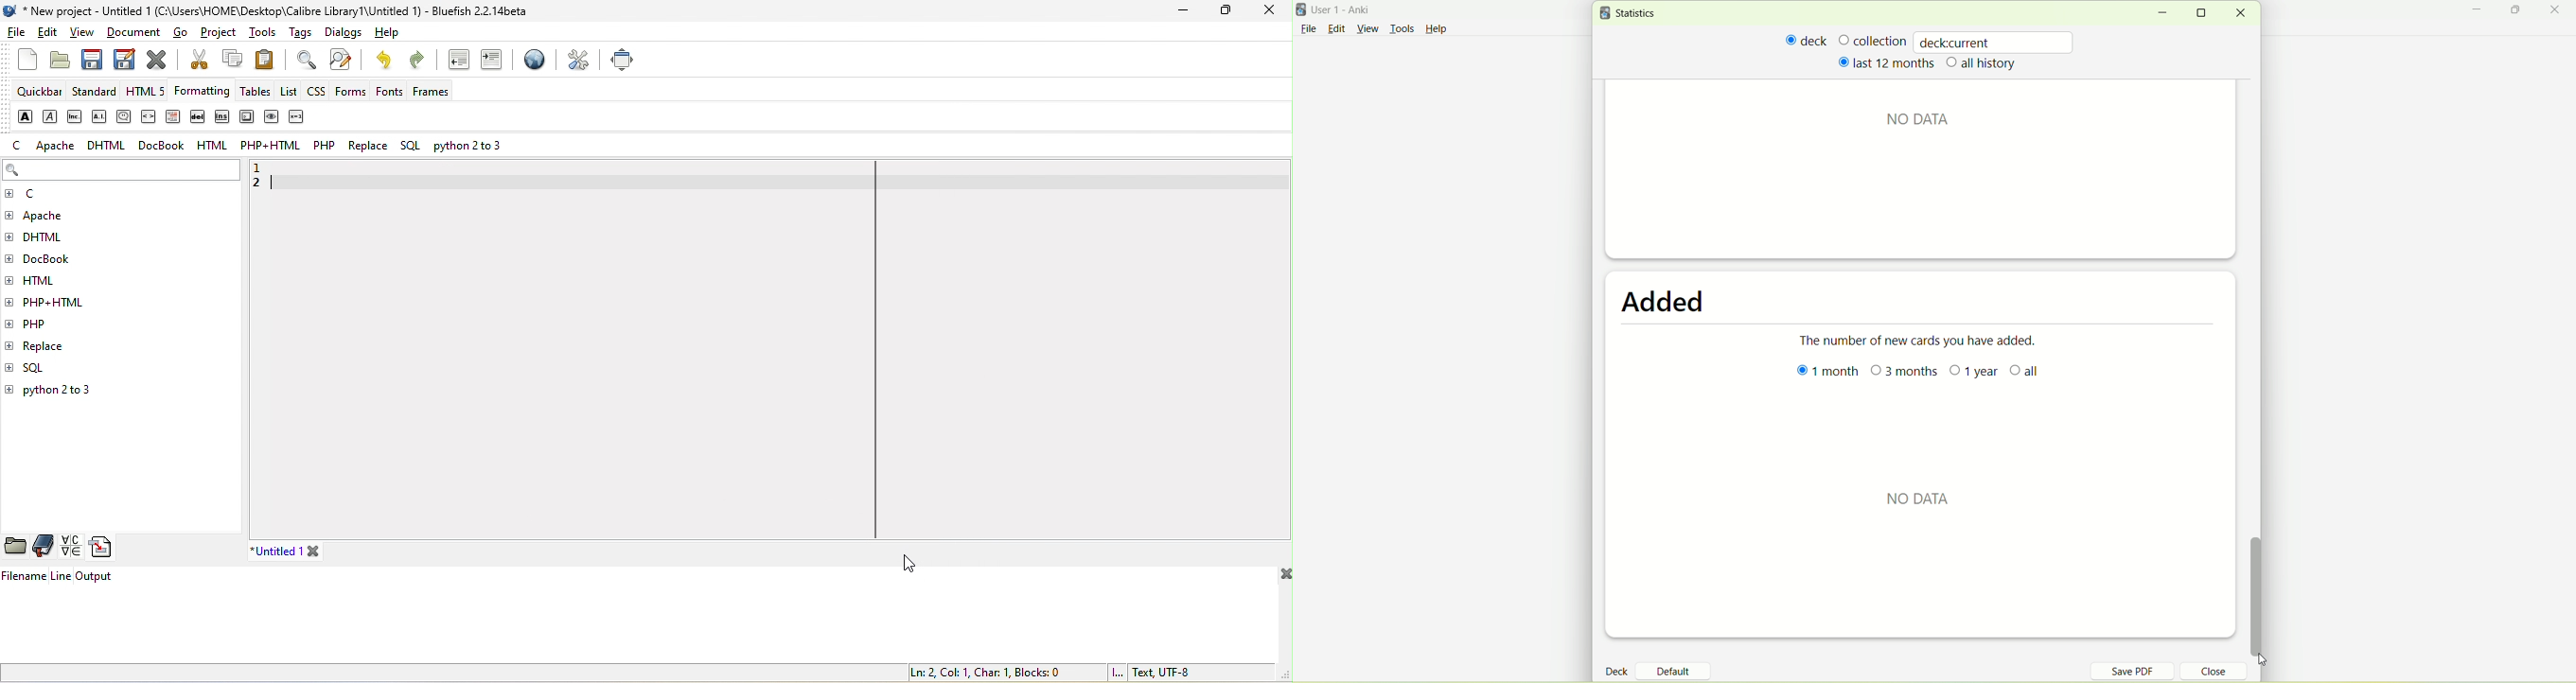  What do you see at coordinates (1226, 12) in the screenshot?
I see `maximize` at bounding box center [1226, 12].